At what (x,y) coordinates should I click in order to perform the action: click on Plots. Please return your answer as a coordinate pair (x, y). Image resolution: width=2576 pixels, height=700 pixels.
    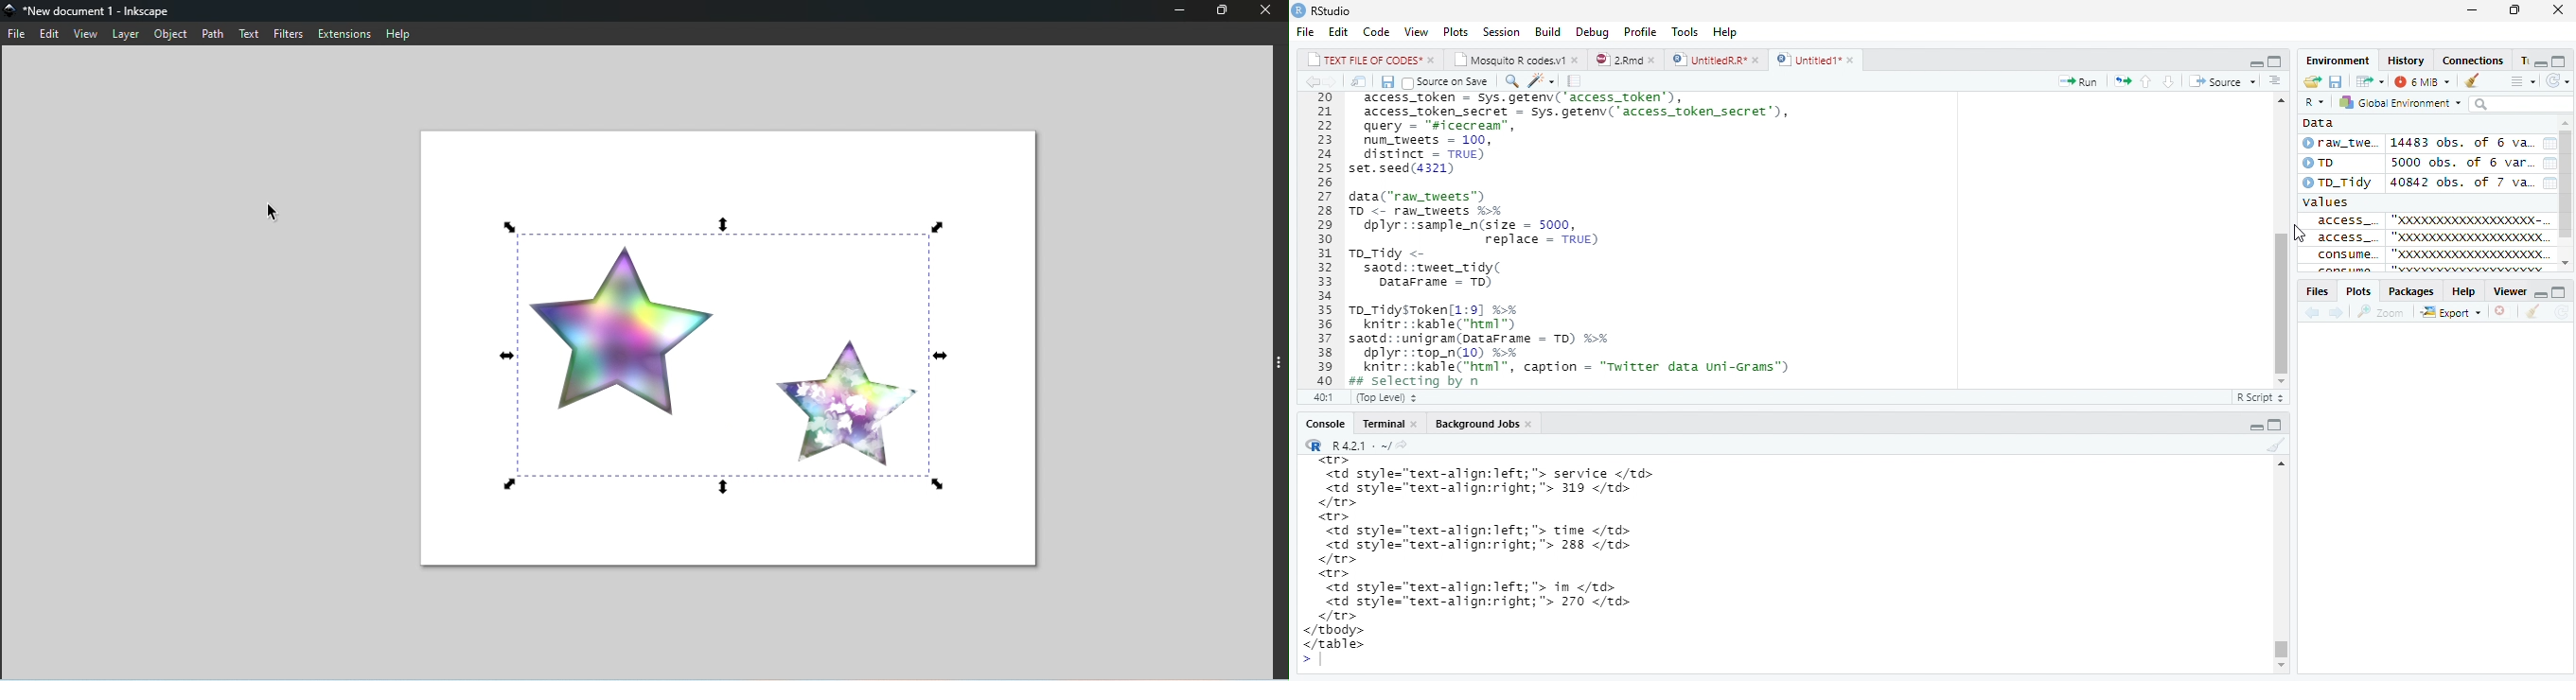
    Looking at the image, I should click on (1456, 30).